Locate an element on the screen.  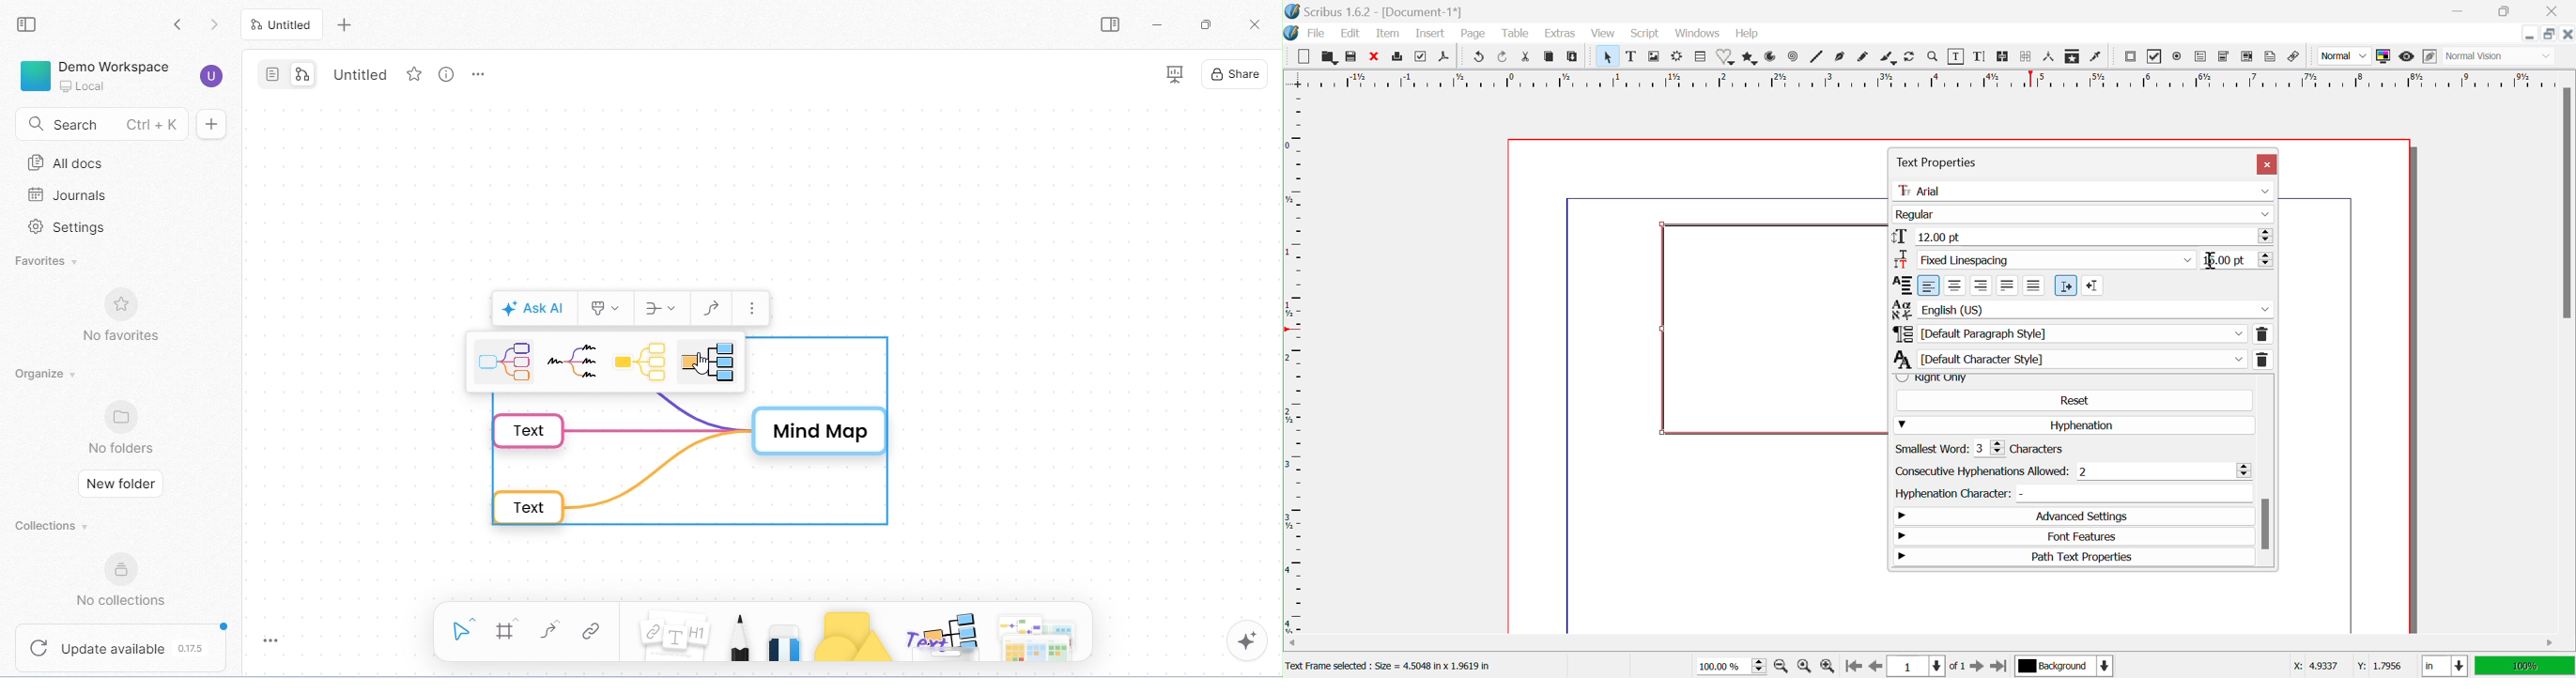
Normal Vision is located at coordinates (2503, 57).